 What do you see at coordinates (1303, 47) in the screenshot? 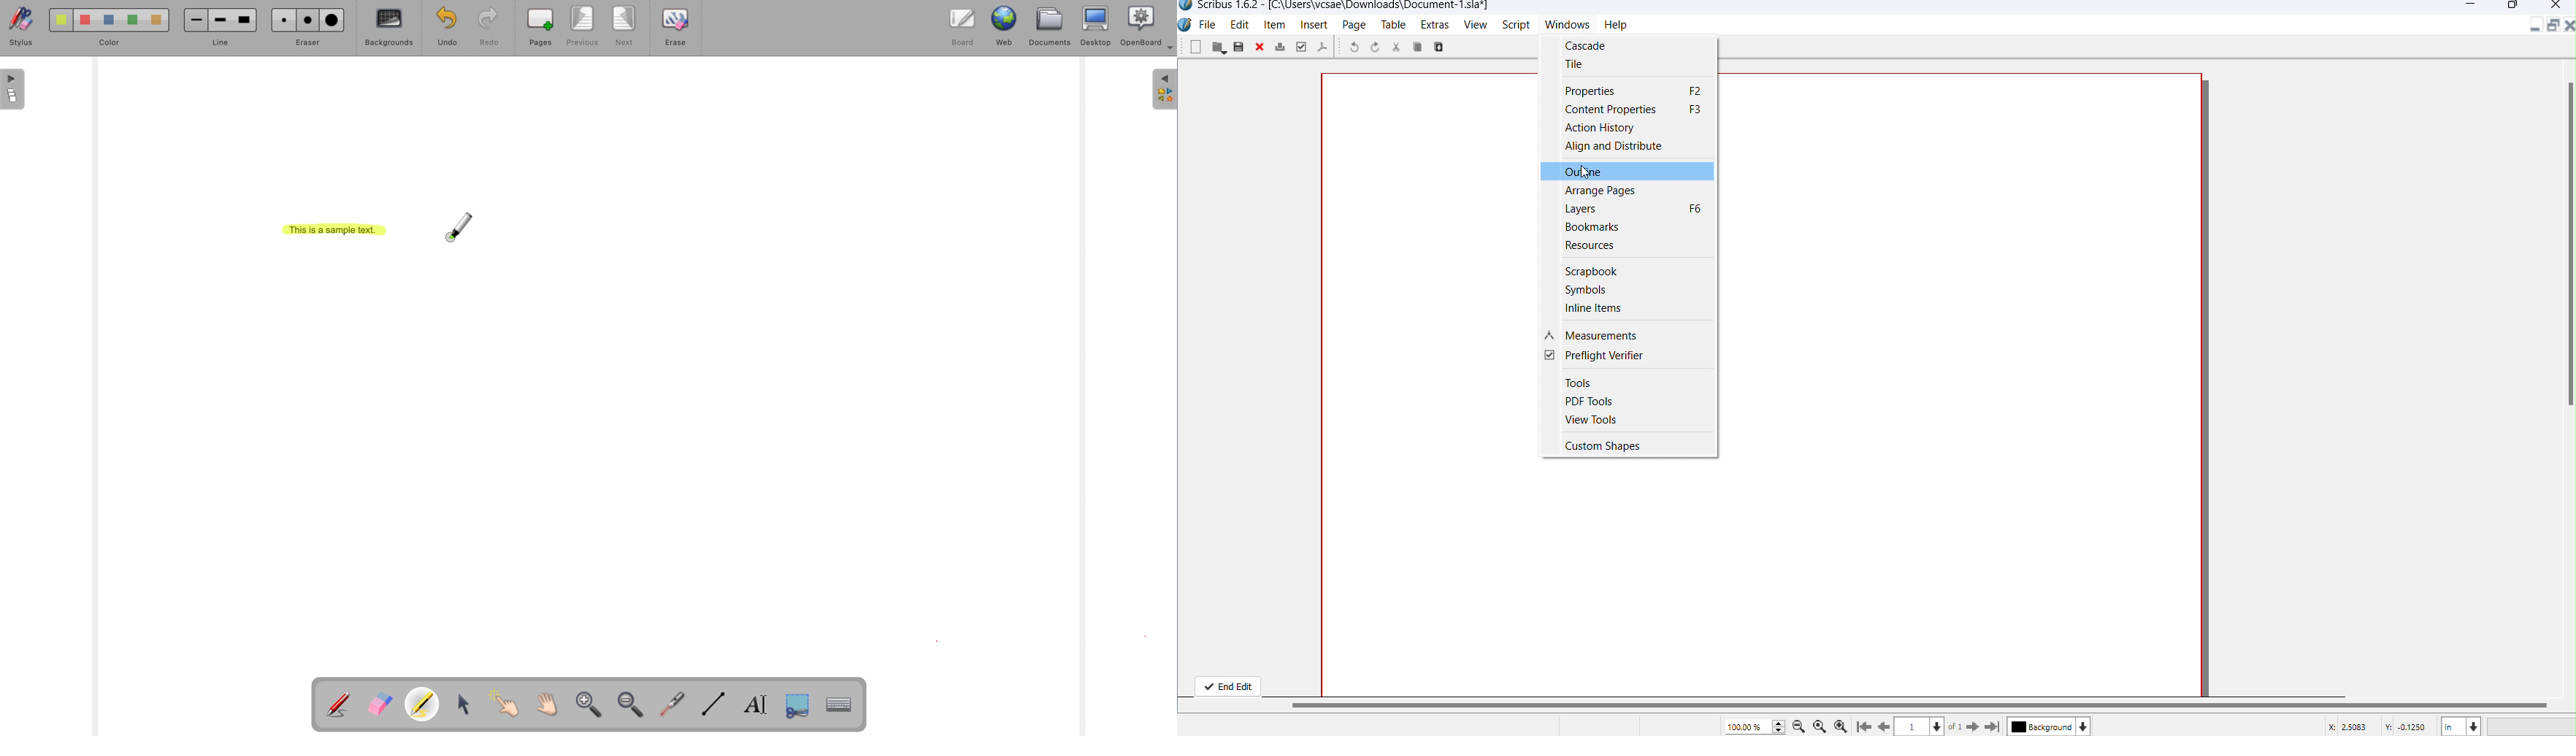
I see `` at bounding box center [1303, 47].